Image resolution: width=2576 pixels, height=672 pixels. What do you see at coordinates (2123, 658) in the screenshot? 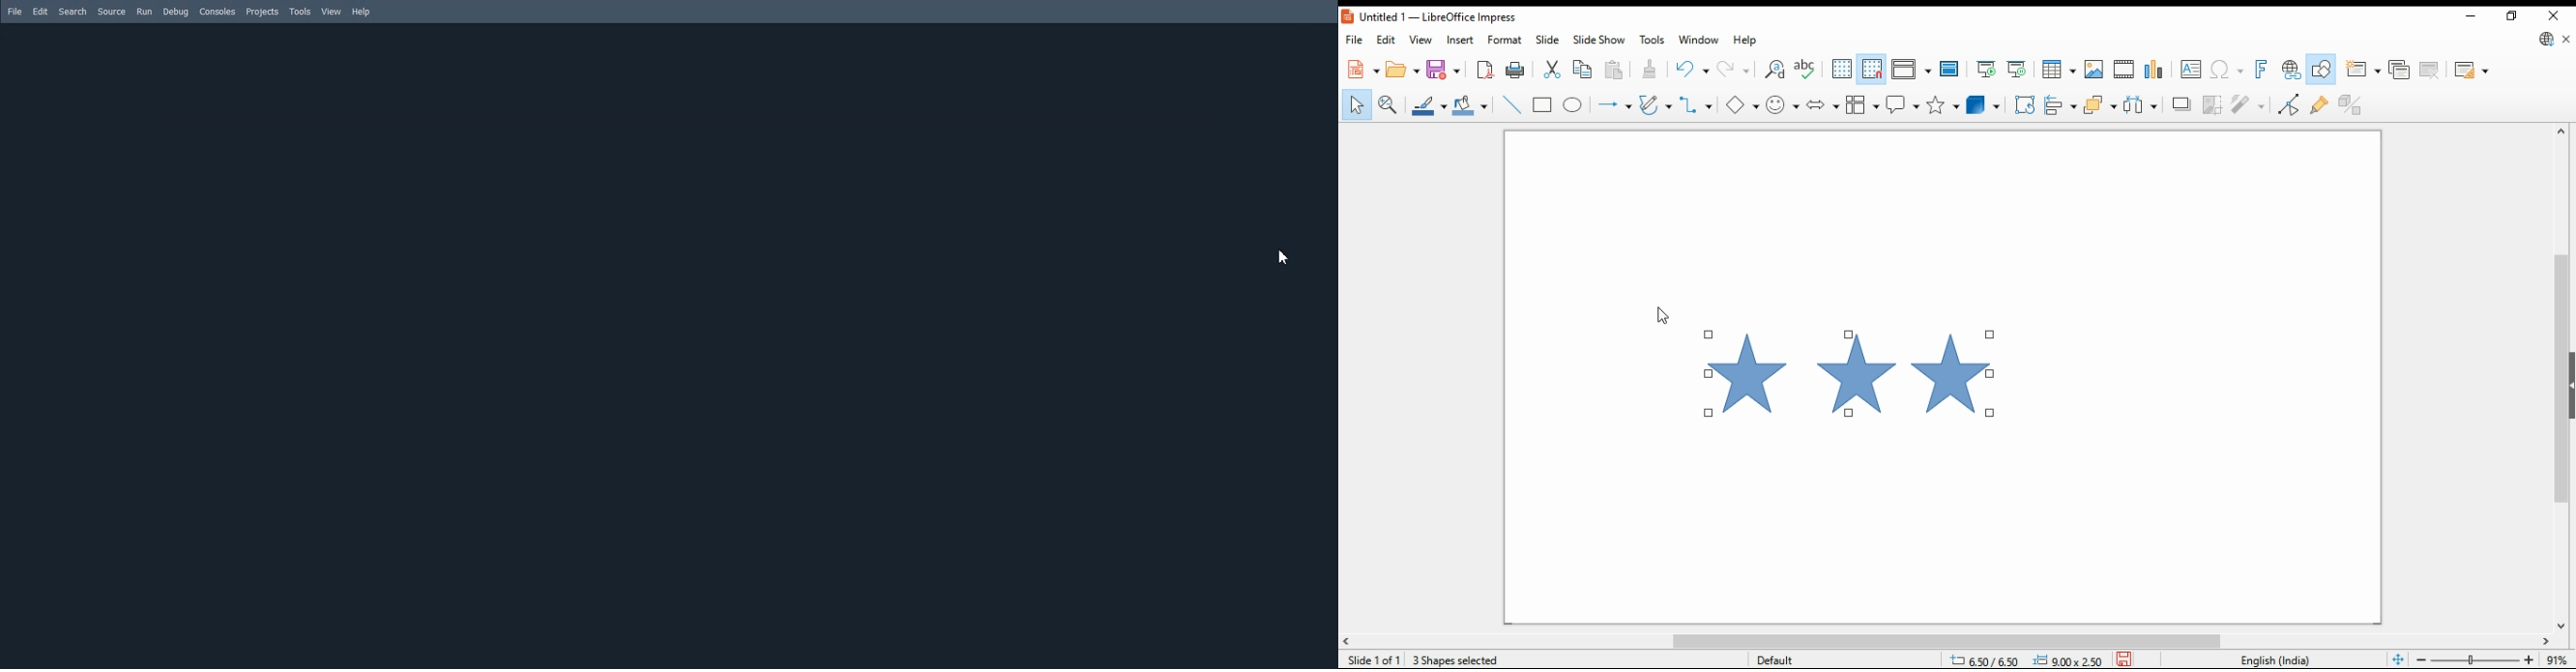
I see `save` at bounding box center [2123, 658].